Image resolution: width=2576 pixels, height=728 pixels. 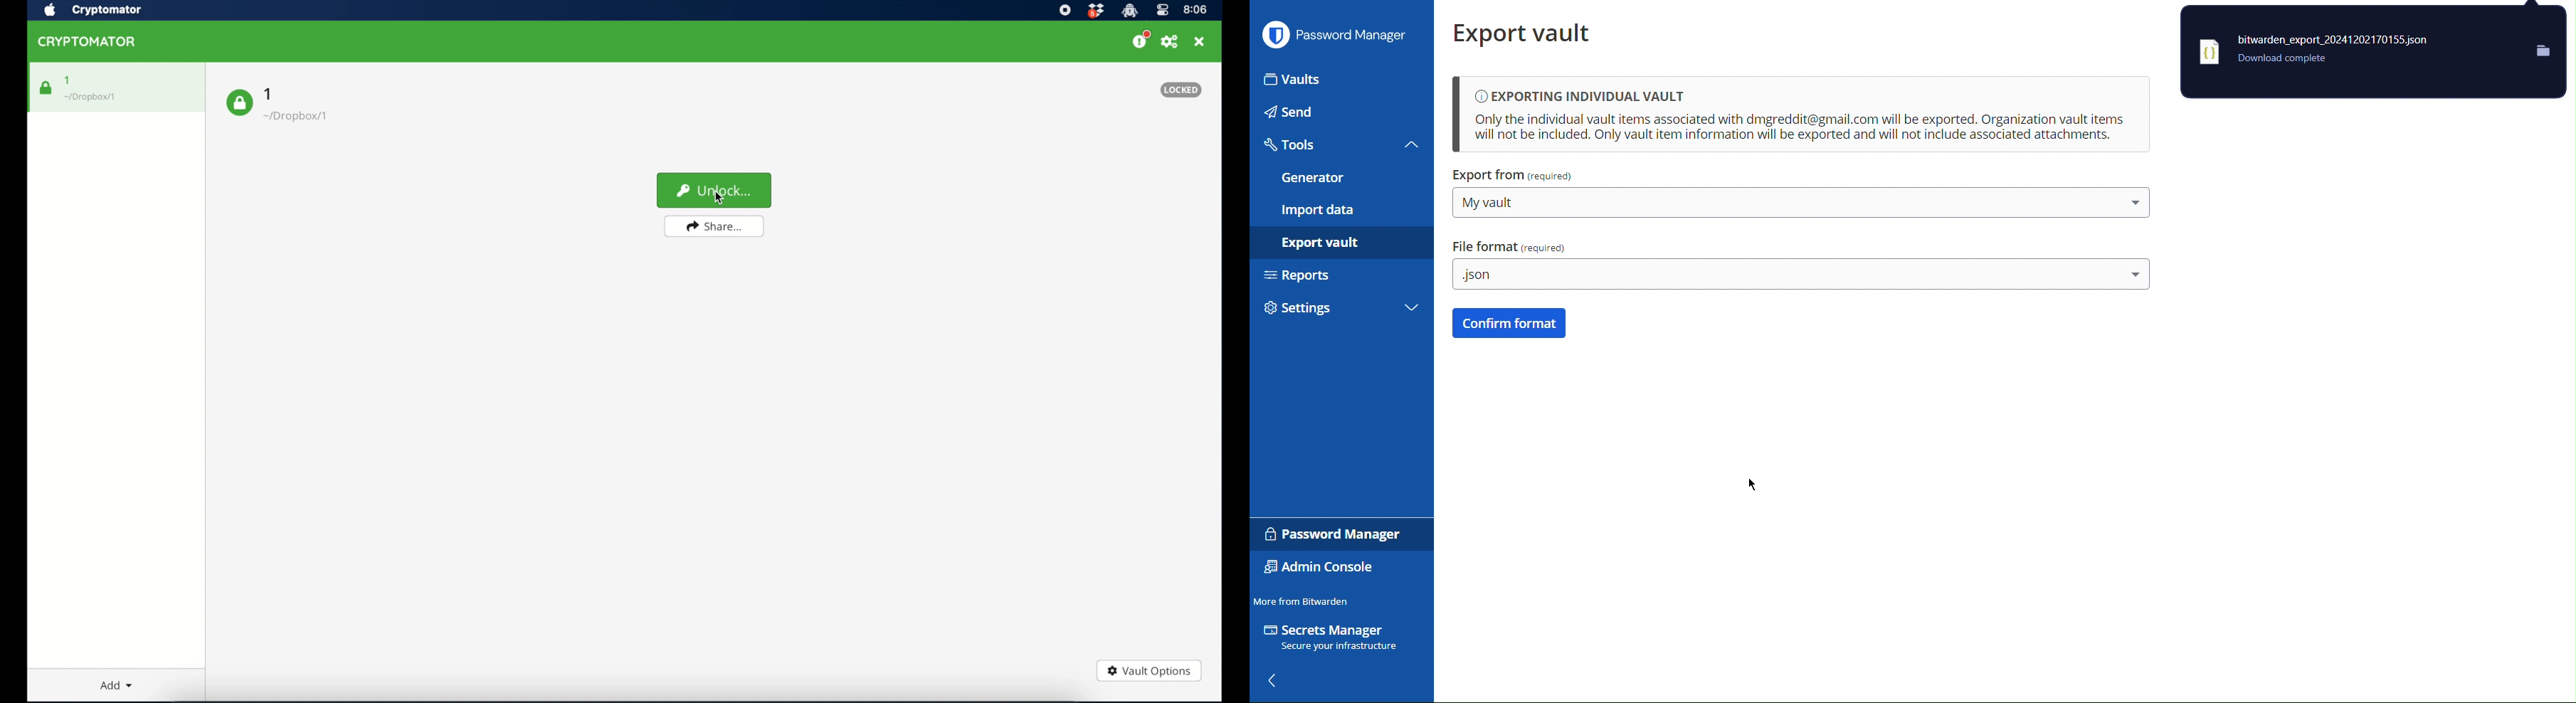 What do you see at coordinates (1804, 116) in the screenshot?
I see `Exporting Individual Vault` at bounding box center [1804, 116].